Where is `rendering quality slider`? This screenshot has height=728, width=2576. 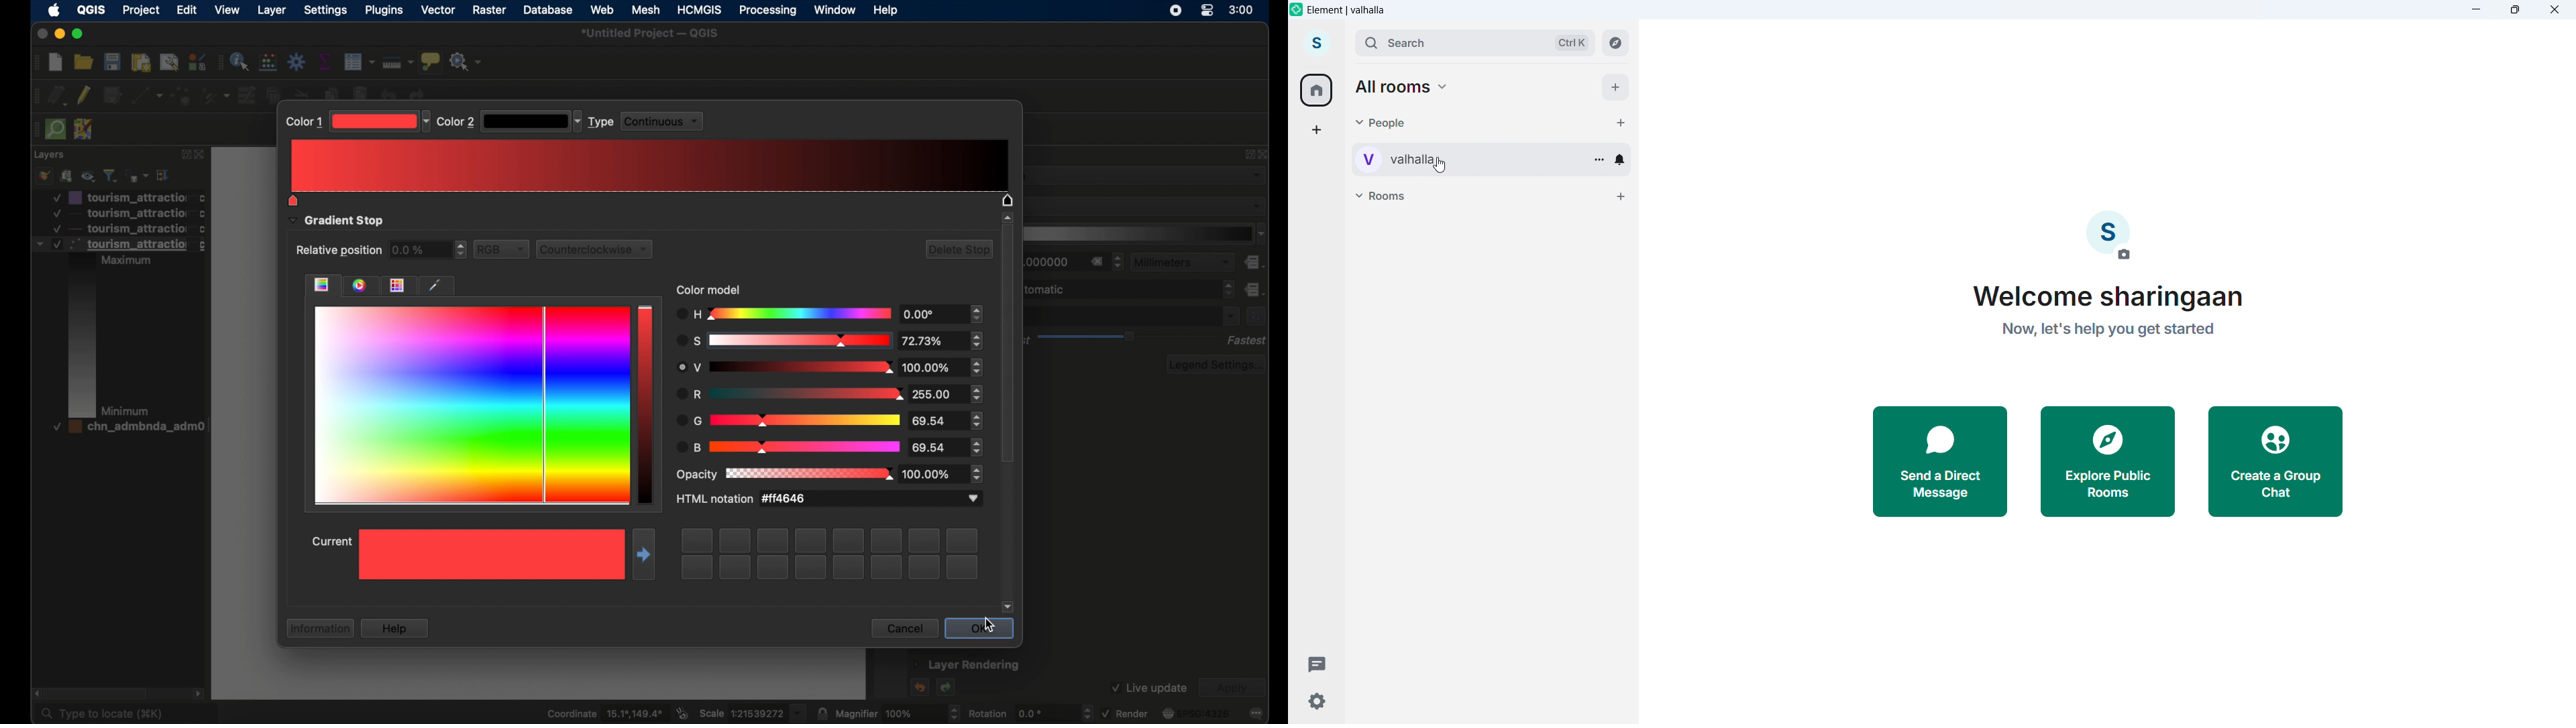
rendering quality slider is located at coordinates (1130, 337).